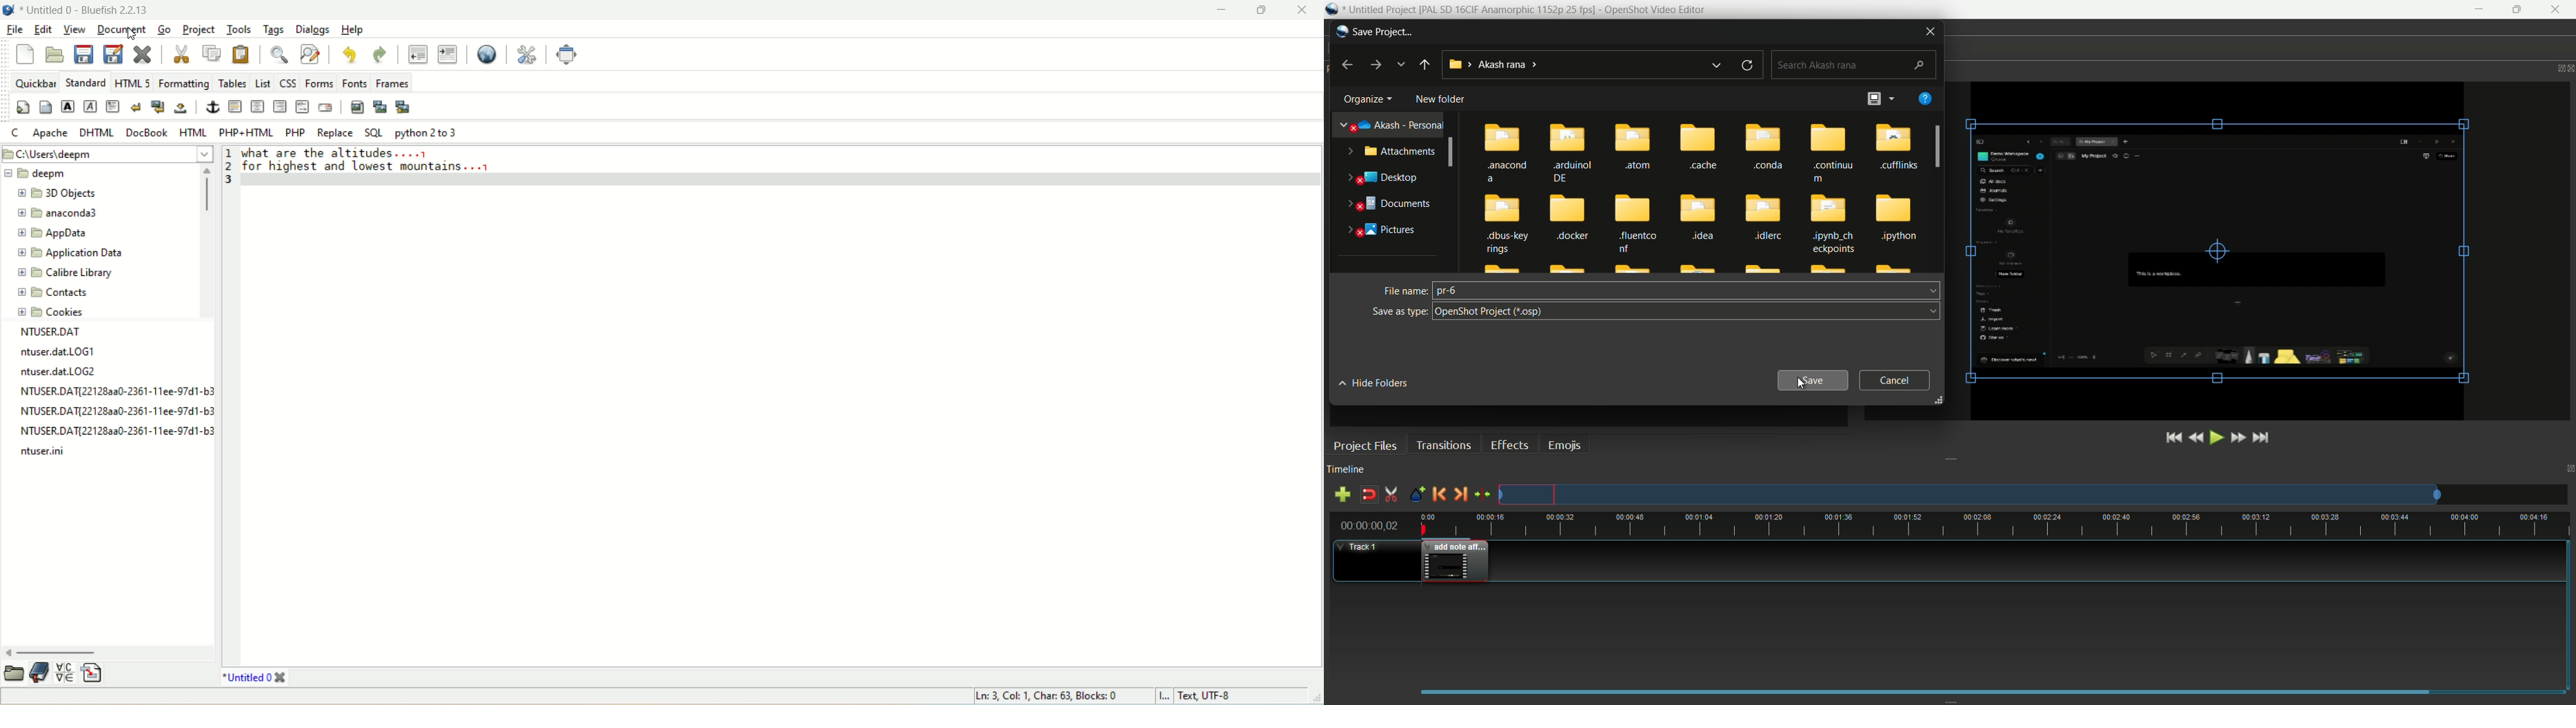 The height and width of the screenshot is (728, 2576). What do you see at coordinates (317, 81) in the screenshot?
I see `forms` at bounding box center [317, 81].